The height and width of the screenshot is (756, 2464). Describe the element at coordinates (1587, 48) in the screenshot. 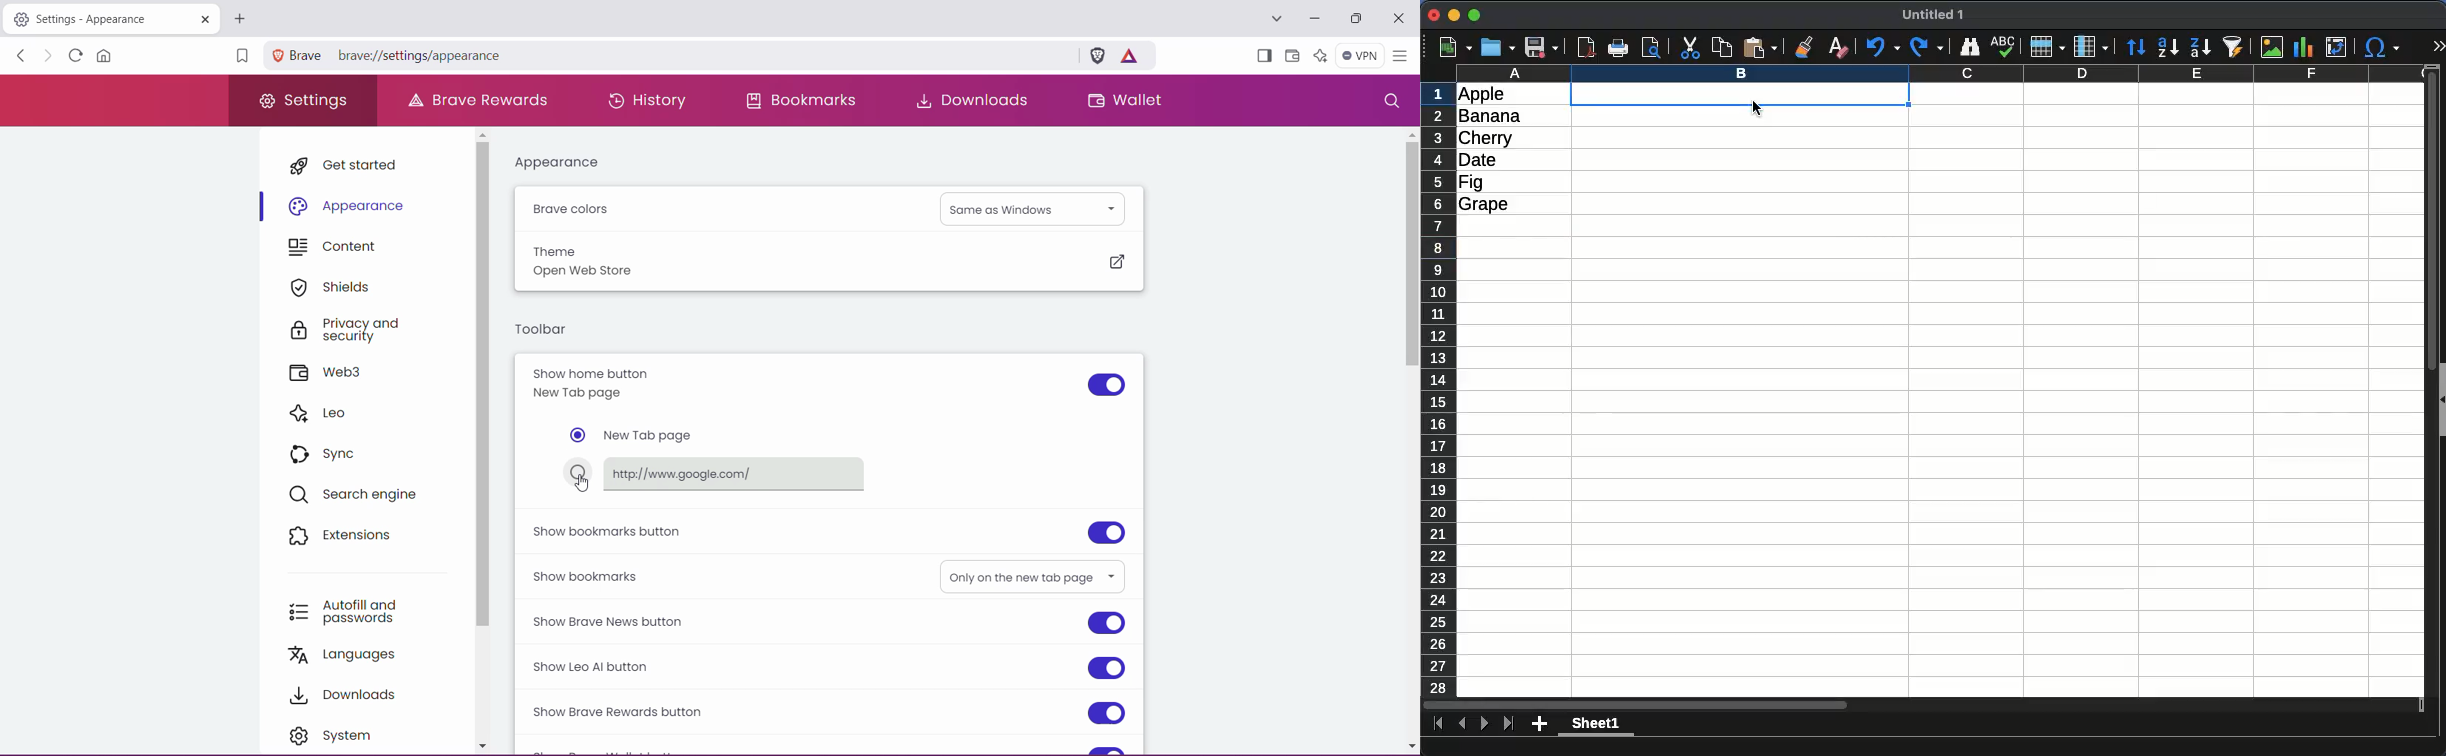

I see `pdf viewer` at that location.